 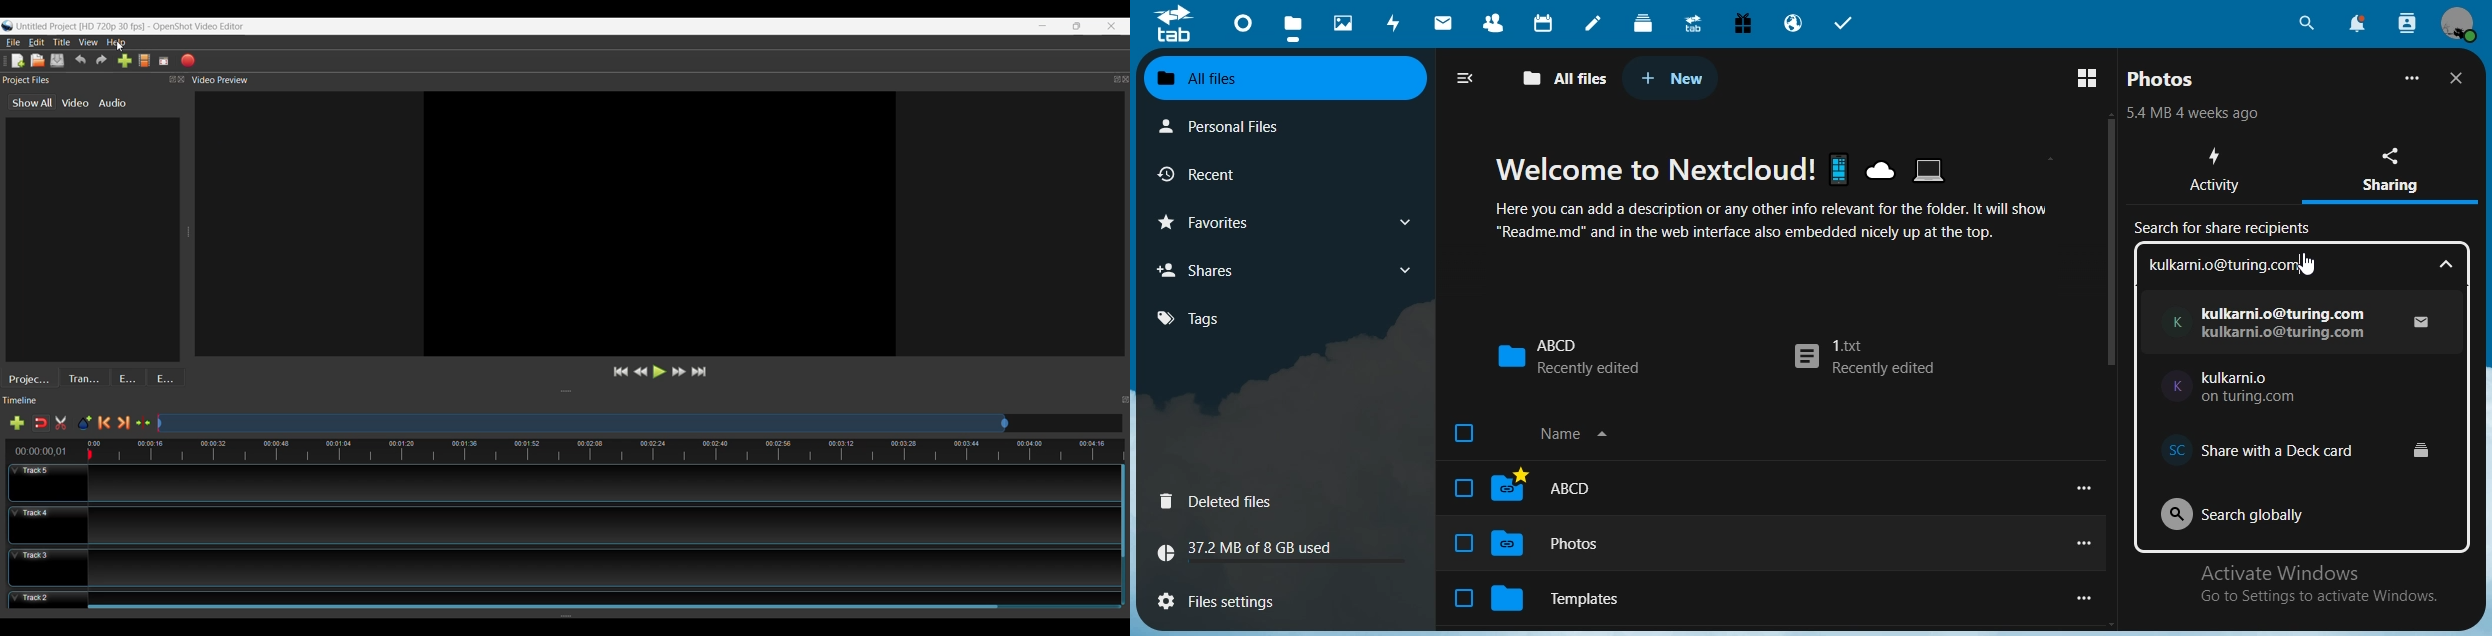 What do you see at coordinates (2091, 76) in the screenshot?
I see `show grid view` at bounding box center [2091, 76].